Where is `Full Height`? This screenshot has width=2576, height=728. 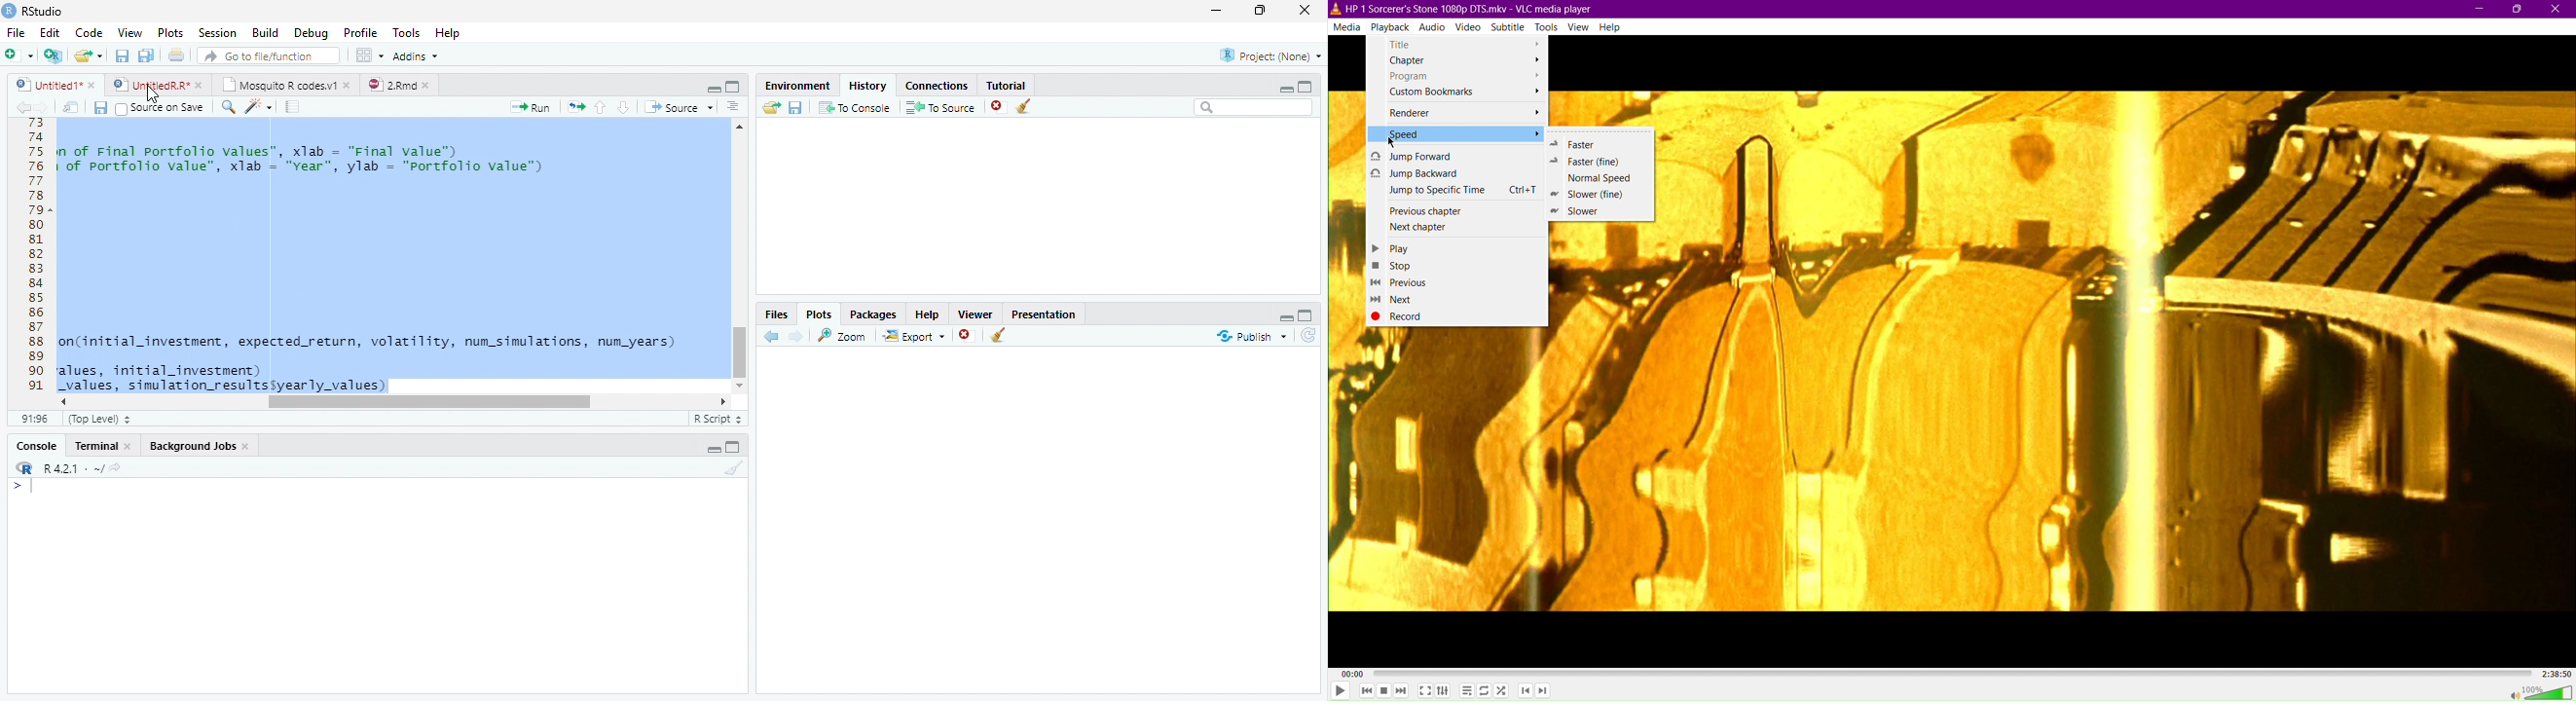
Full Height is located at coordinates (734, 86).